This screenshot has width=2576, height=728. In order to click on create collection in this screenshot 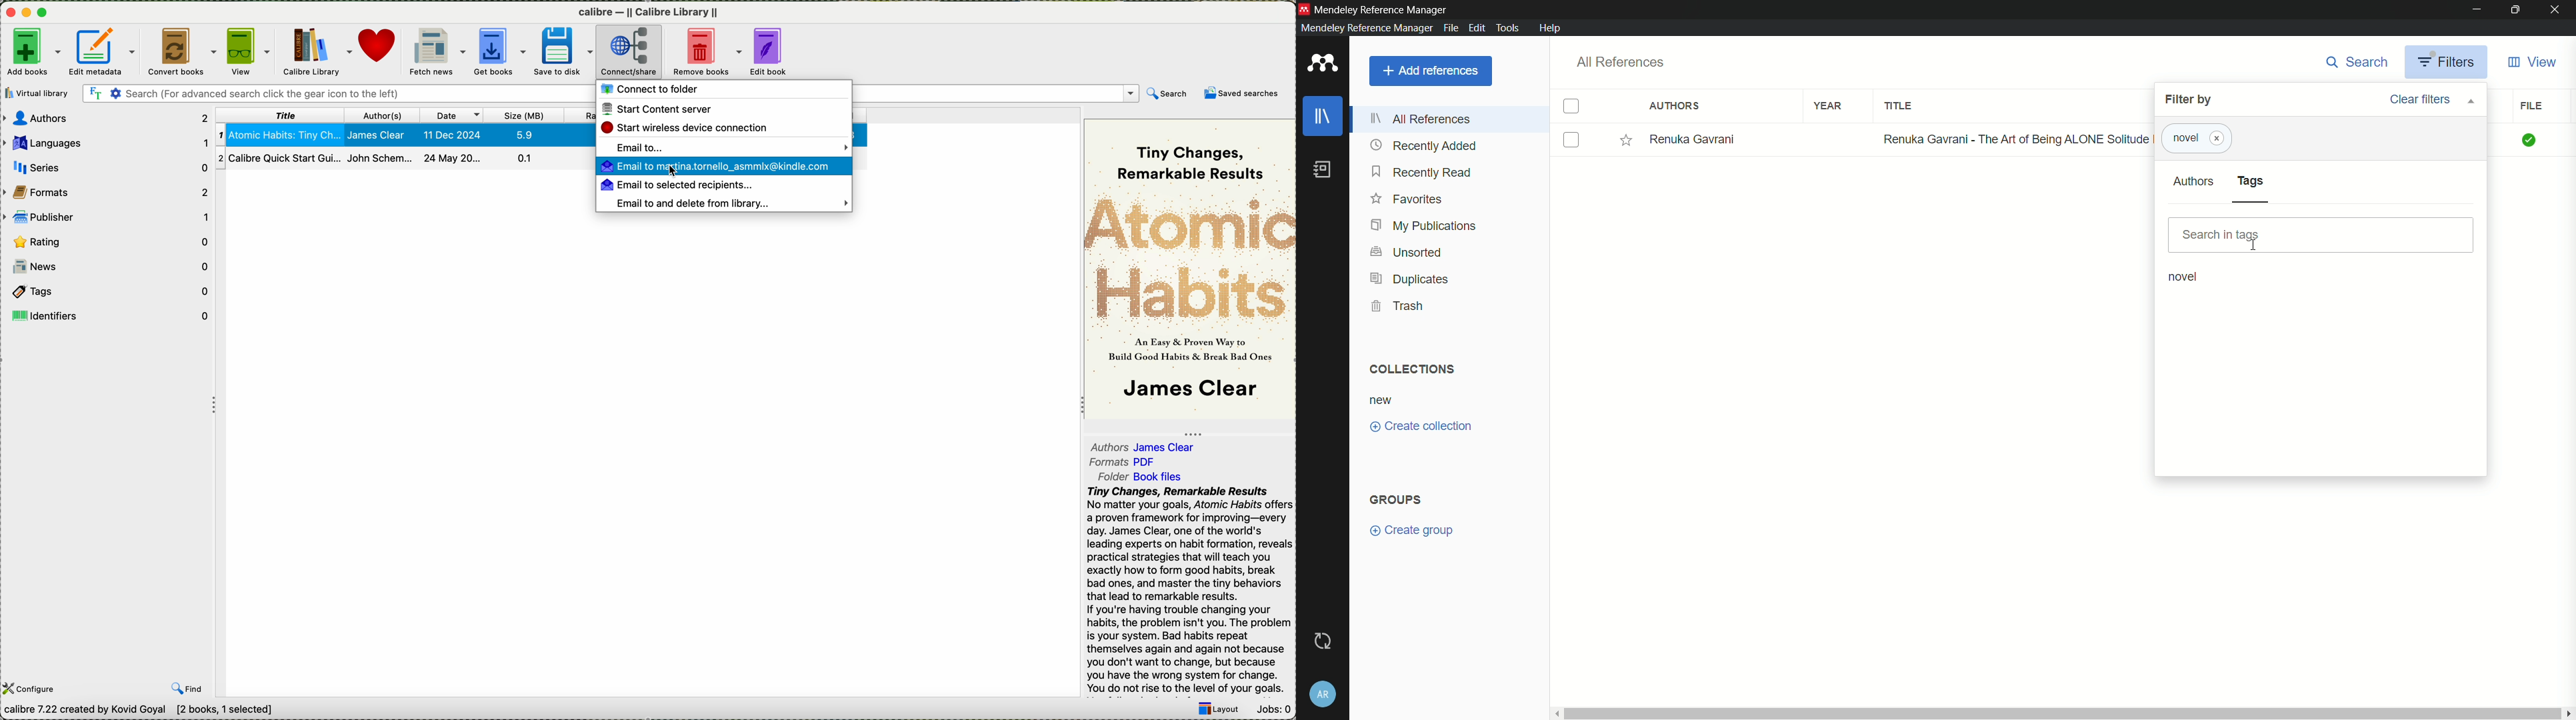, I will do `click(1421, 425)`.